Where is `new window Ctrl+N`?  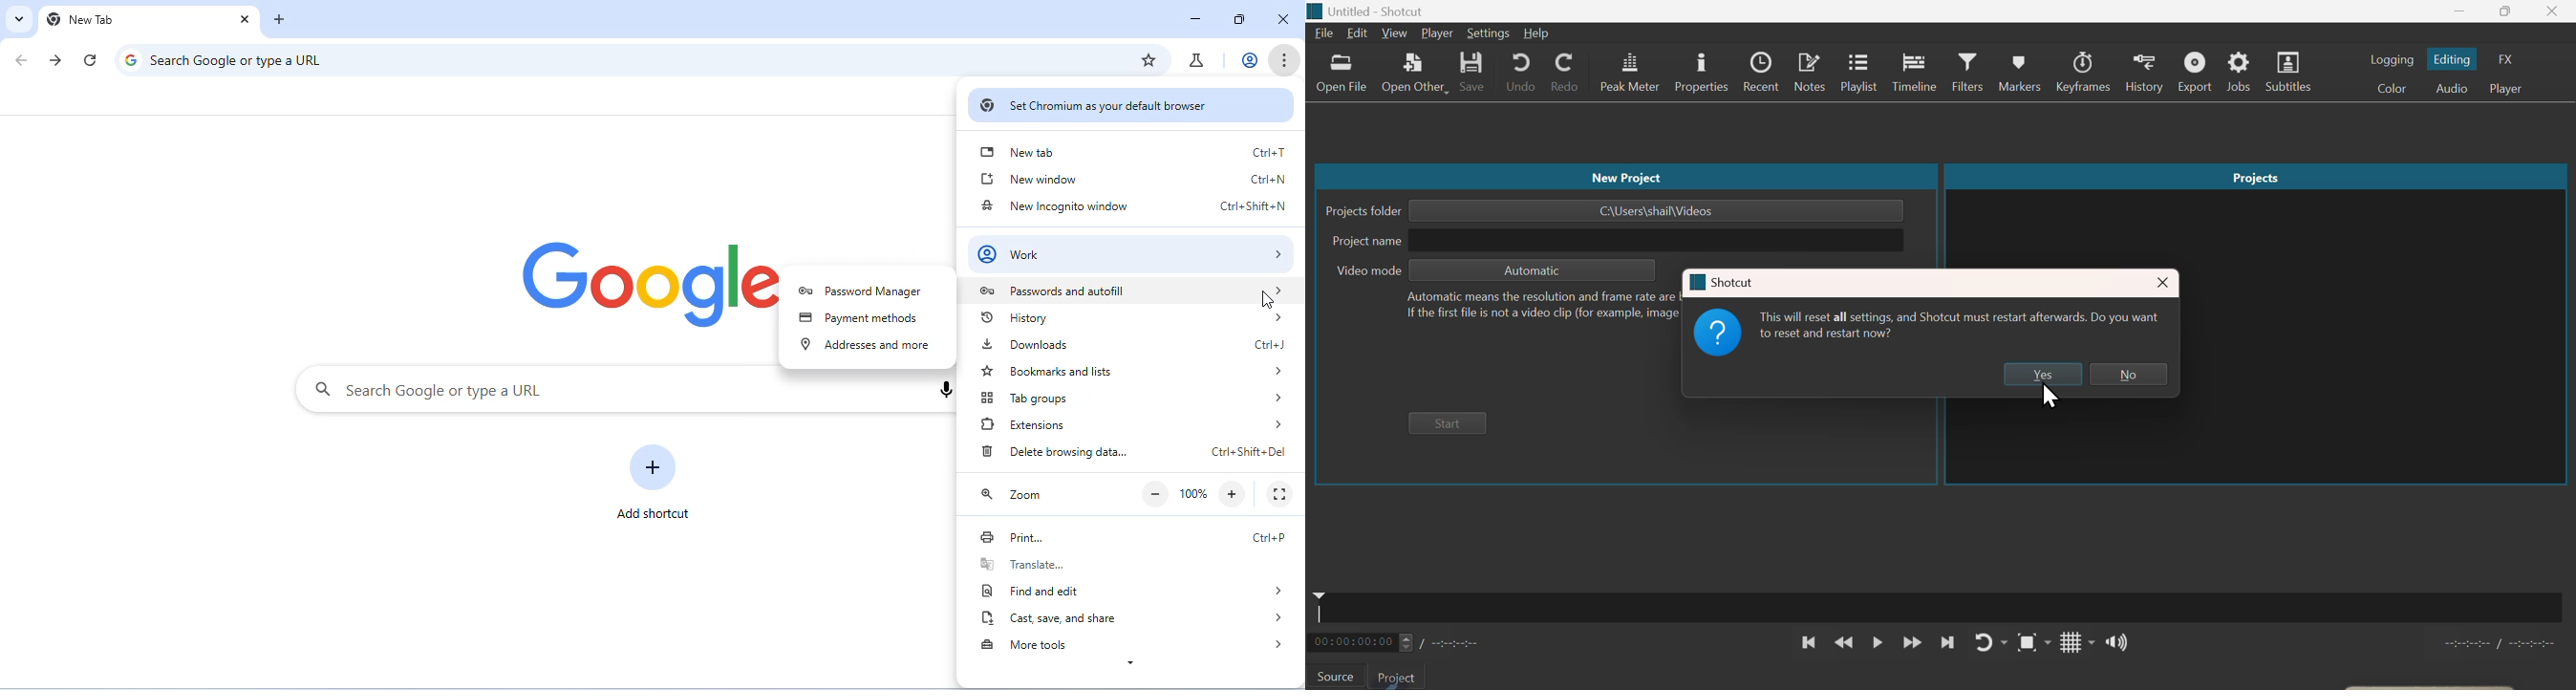 new window Ctrl+N is located at coordinates (1136, 177).